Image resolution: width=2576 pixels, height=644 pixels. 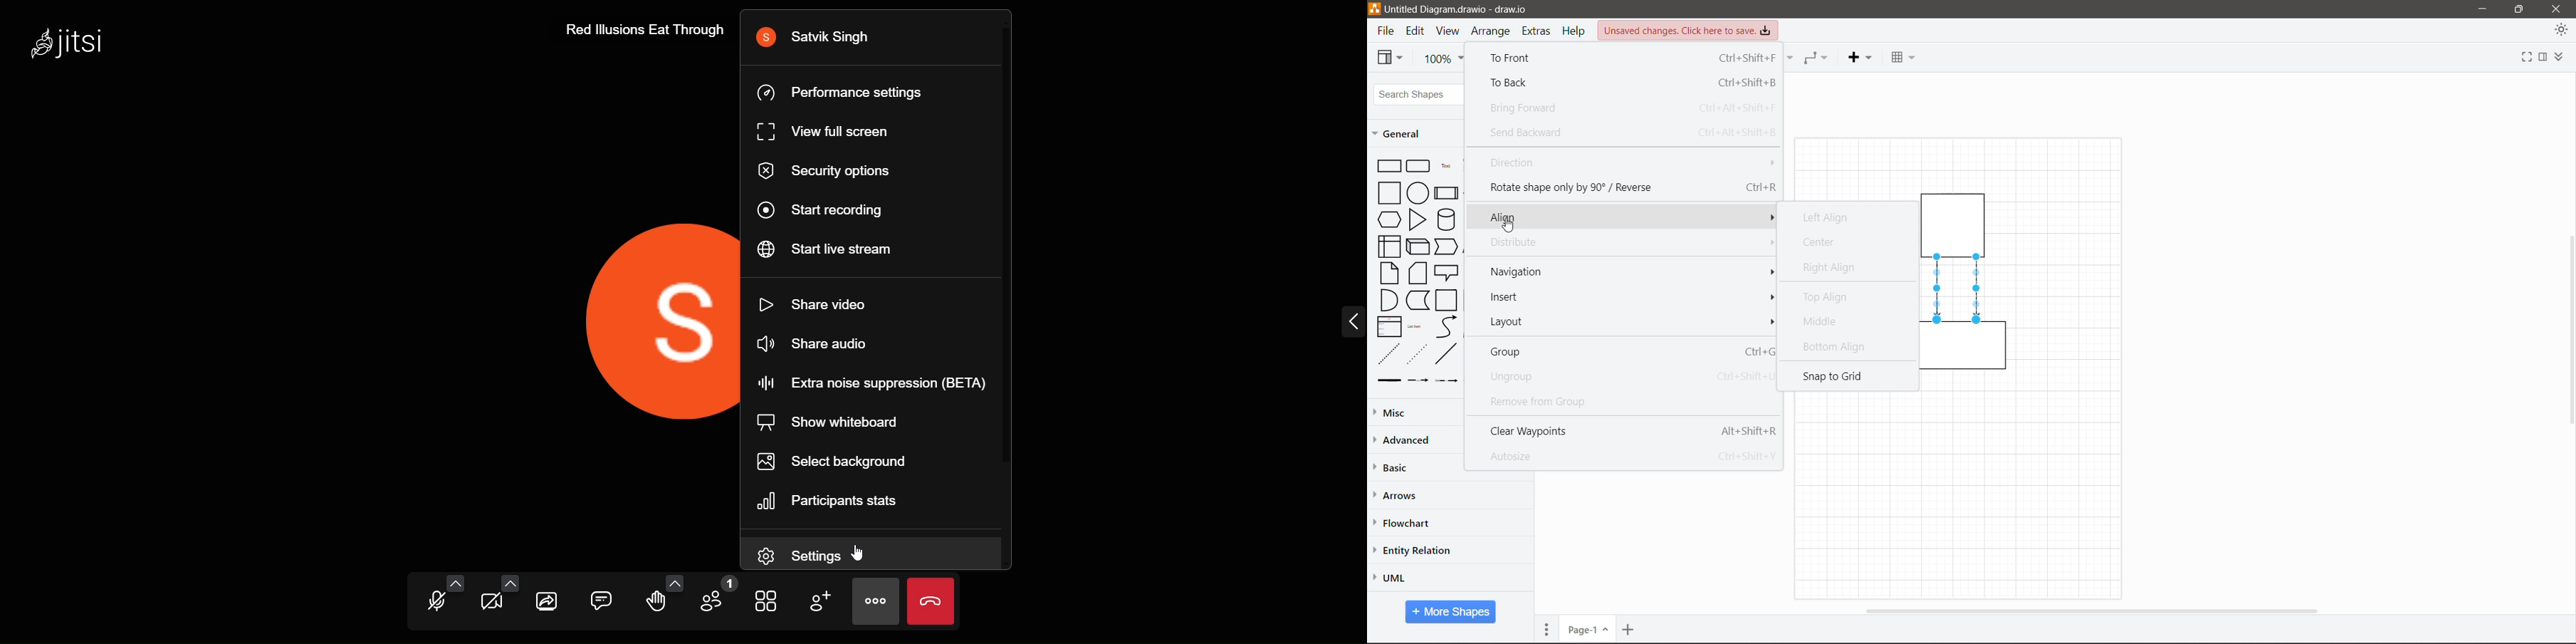 I want to click on dotted line, so click(x=1417, y=354).